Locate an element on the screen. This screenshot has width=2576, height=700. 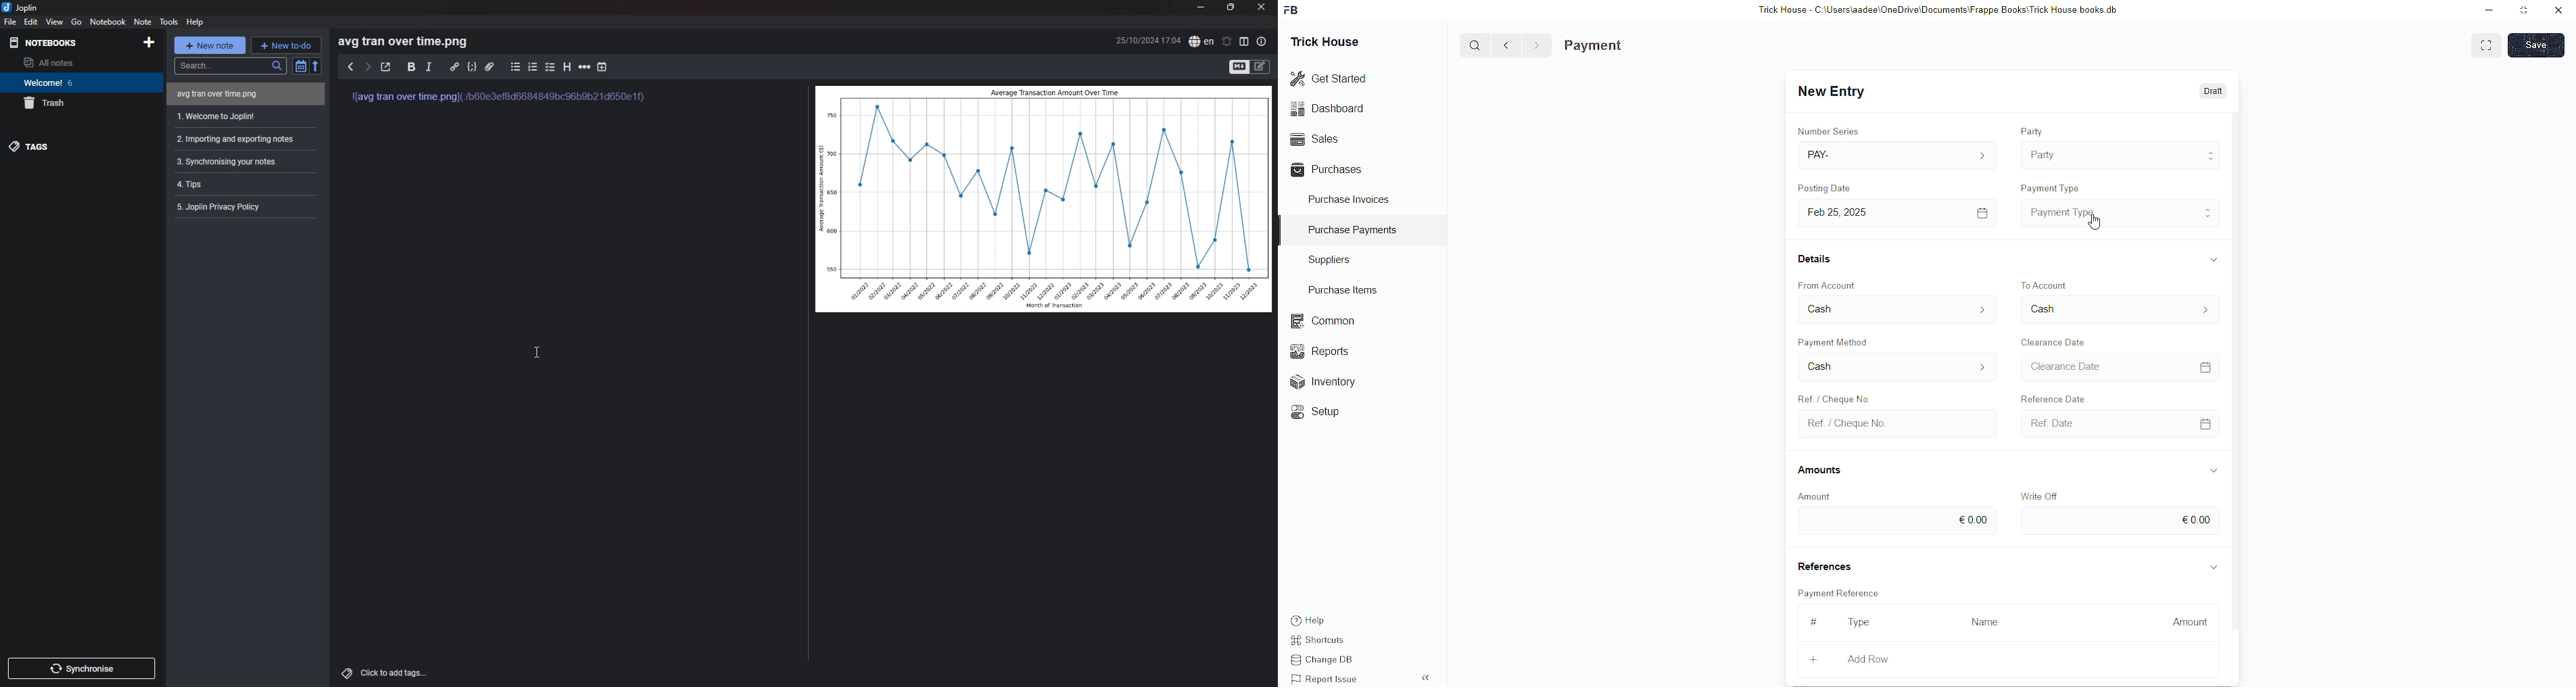
bold is located at coordinates (412, 67).